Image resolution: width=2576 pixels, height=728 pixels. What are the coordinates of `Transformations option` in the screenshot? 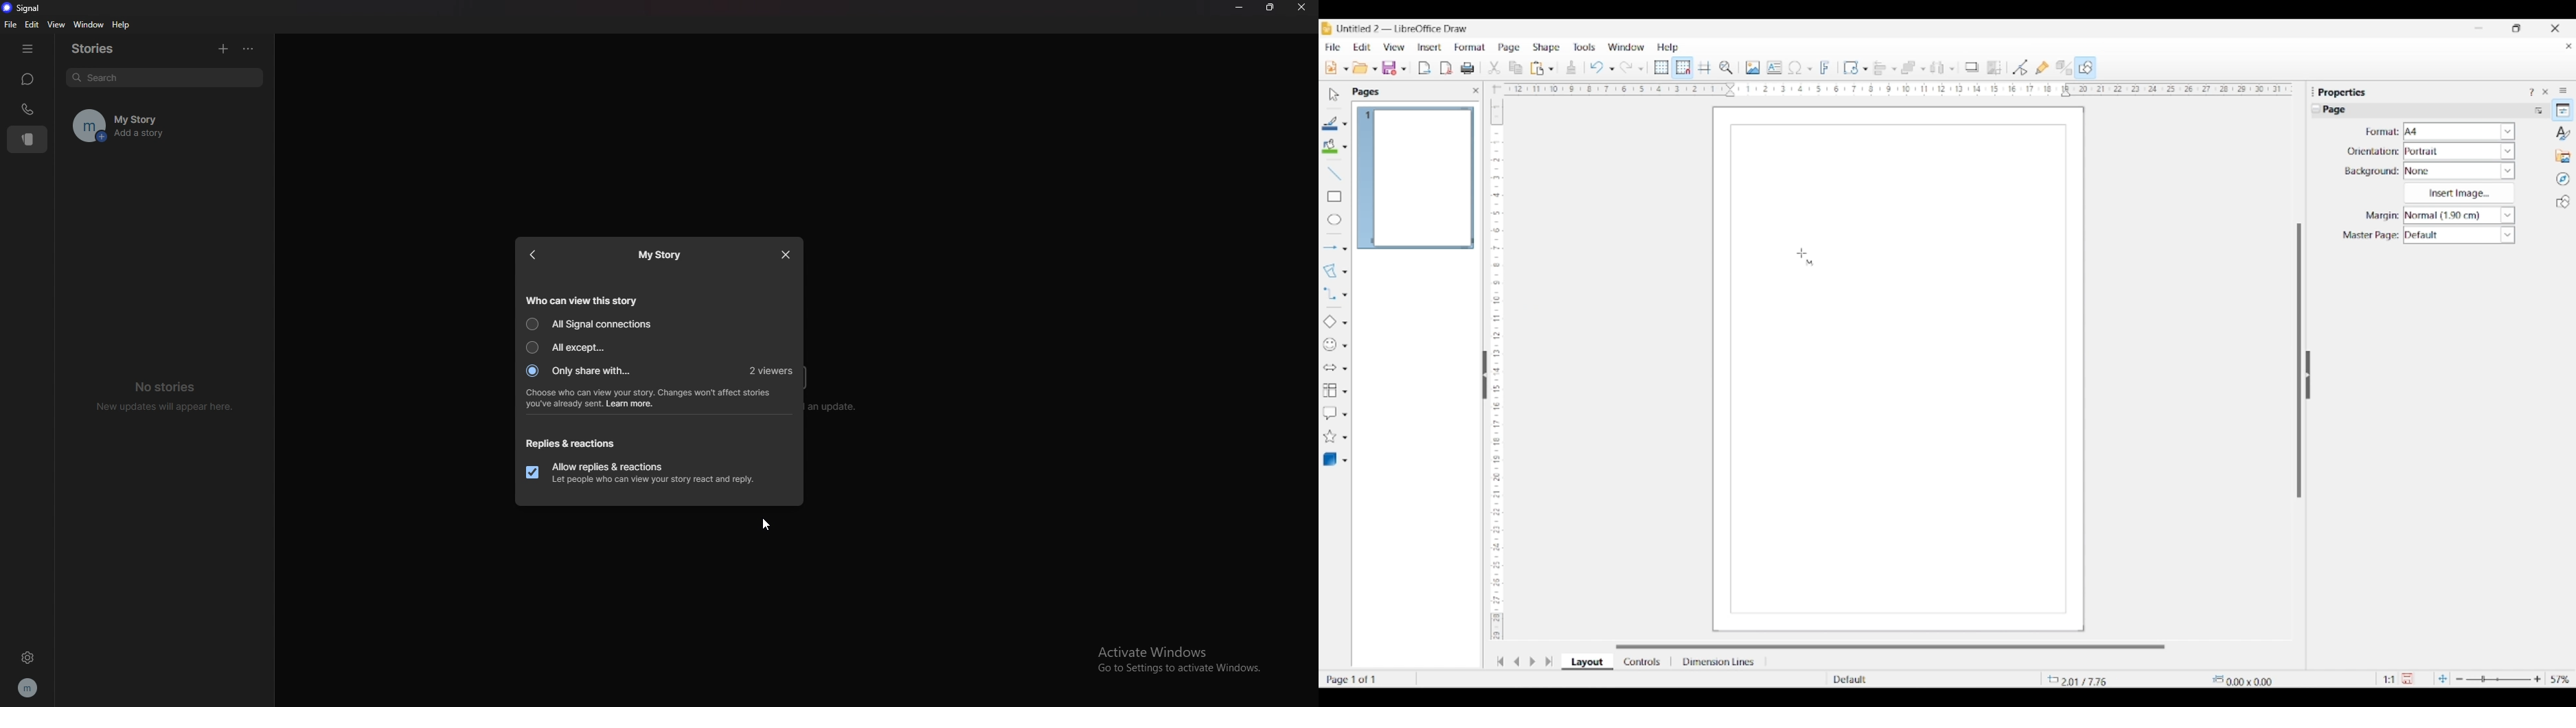 It's located at (1865, 69).